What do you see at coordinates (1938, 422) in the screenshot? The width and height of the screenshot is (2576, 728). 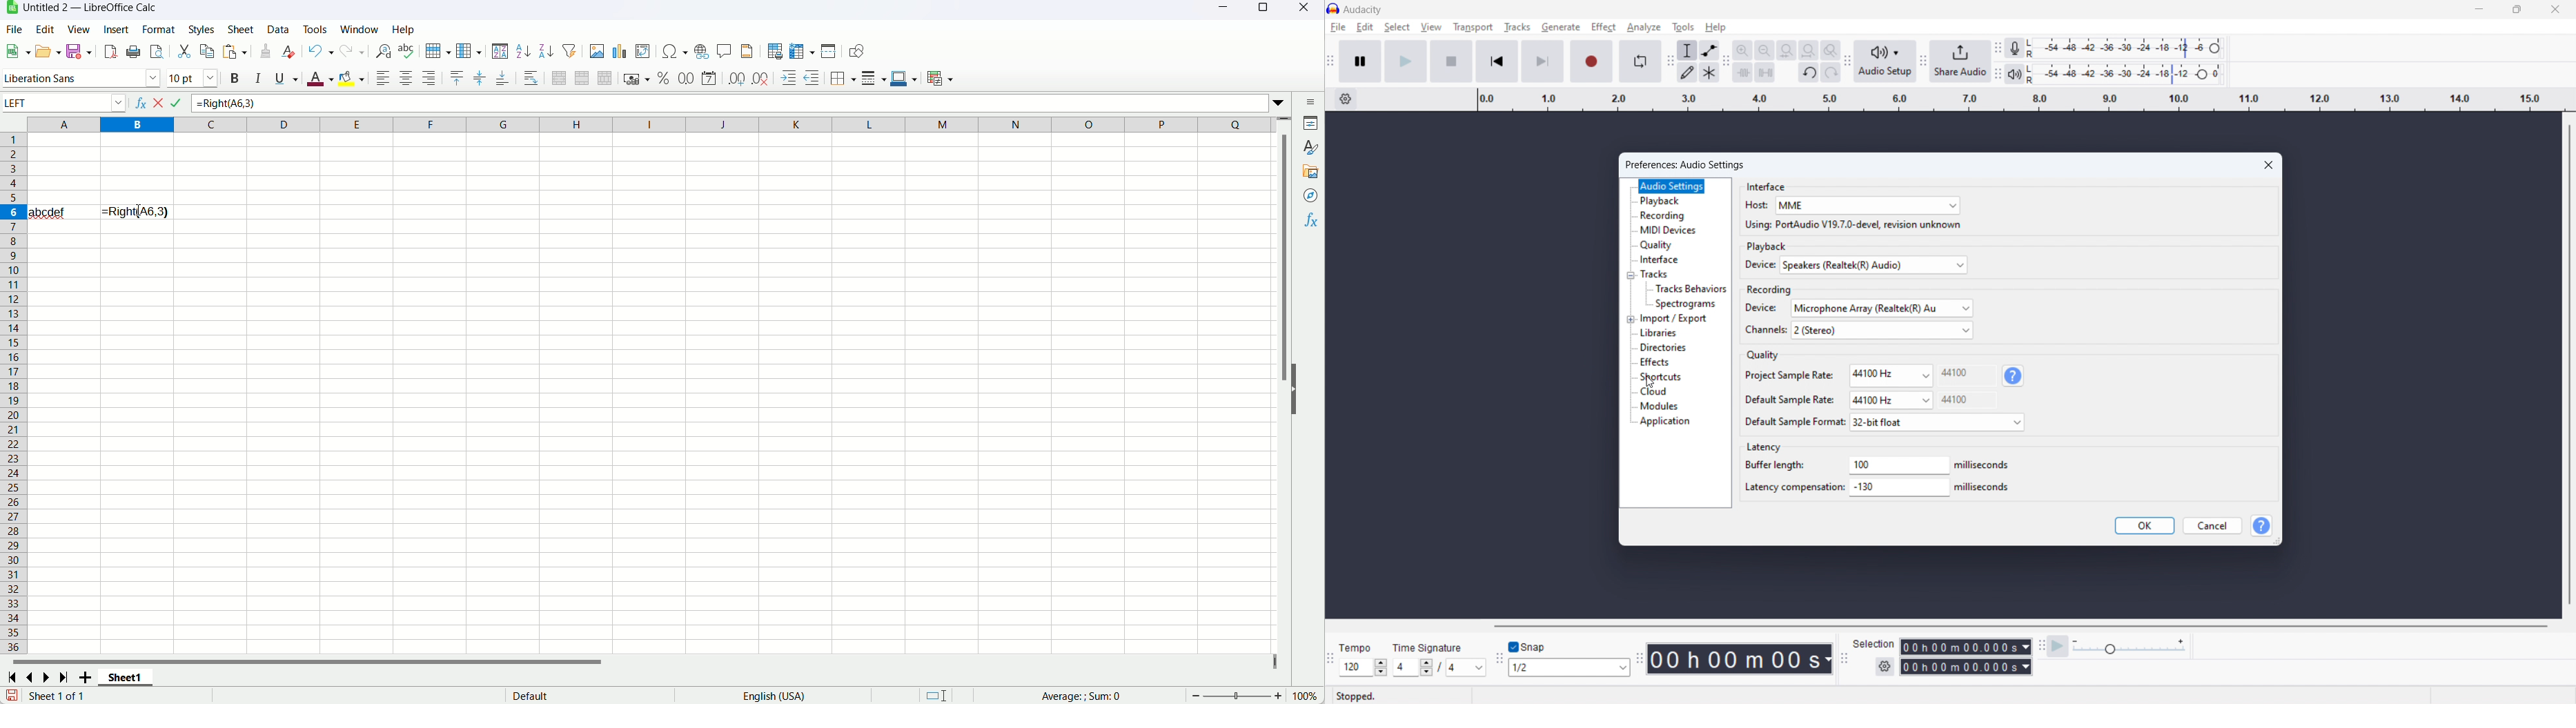 I see `32 bit float` at bounding box center [1938, 422].